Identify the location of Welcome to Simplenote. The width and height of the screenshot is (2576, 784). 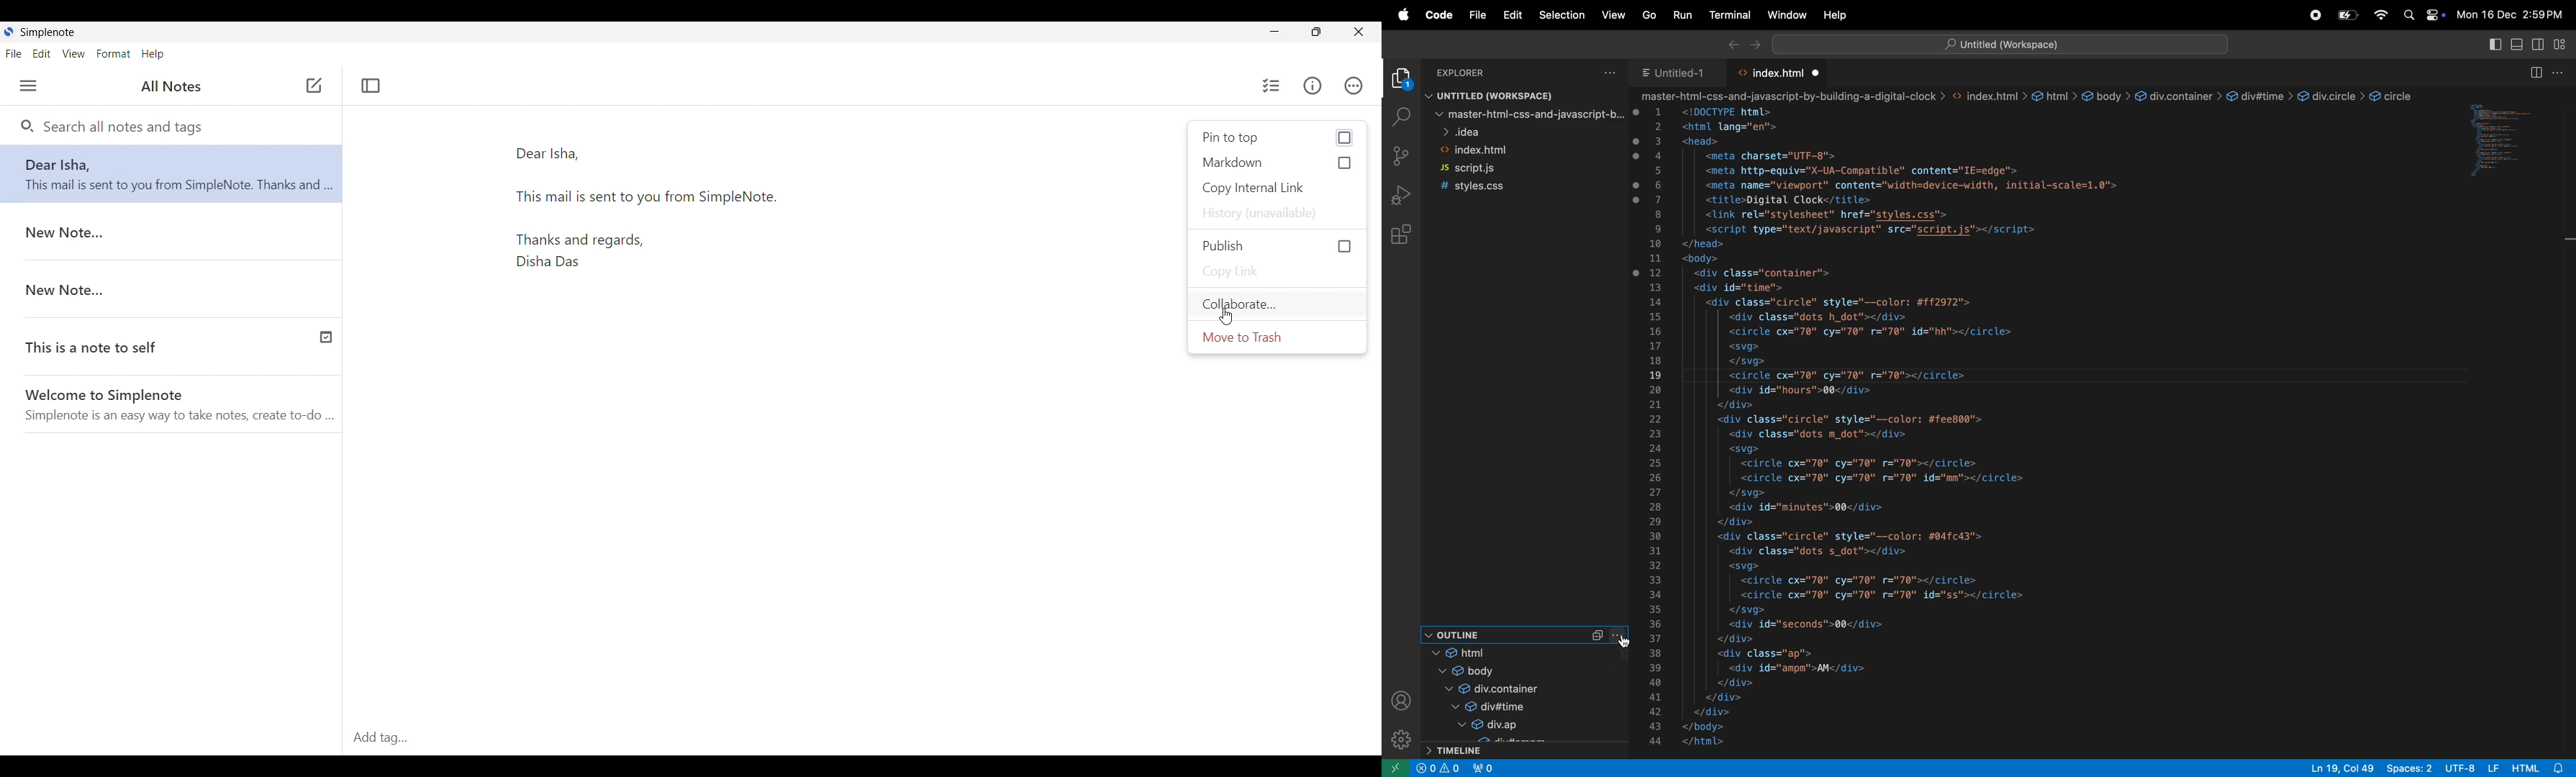
(176, 400).